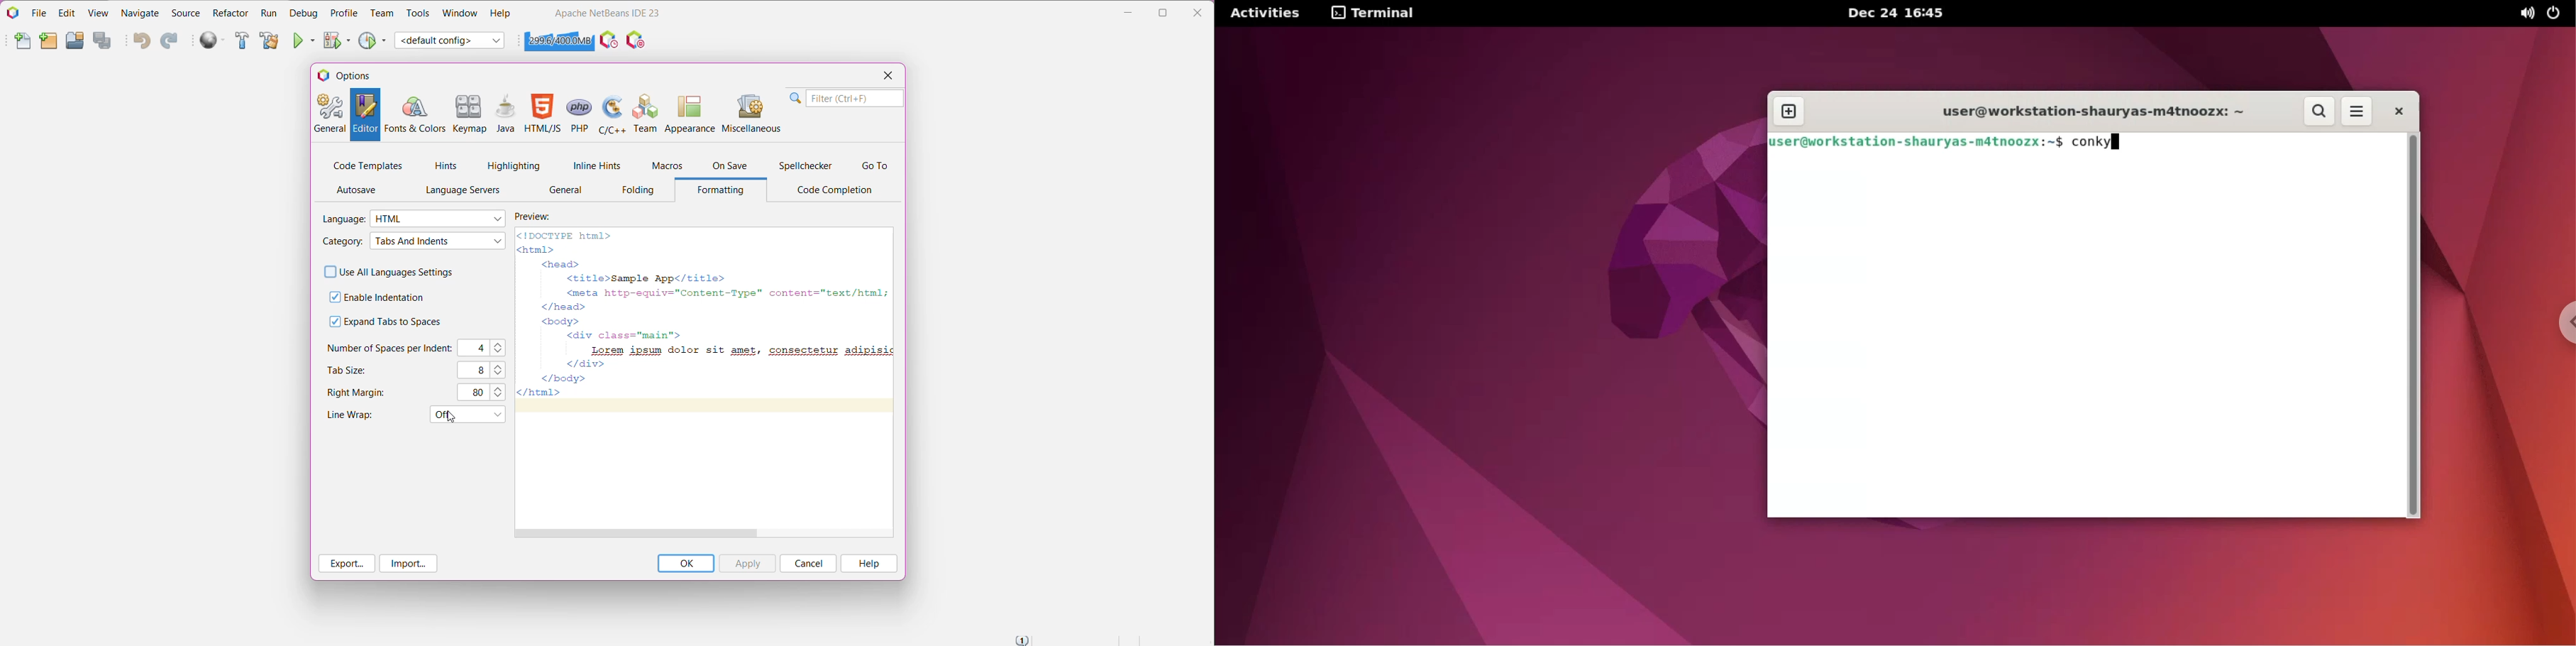 The height and width of the screenshot is (672, 2576). What do you see at coordinates (644, 277) in the screenshot?
I see `<title>Sample App</title>` at bounding box center [644, 277].